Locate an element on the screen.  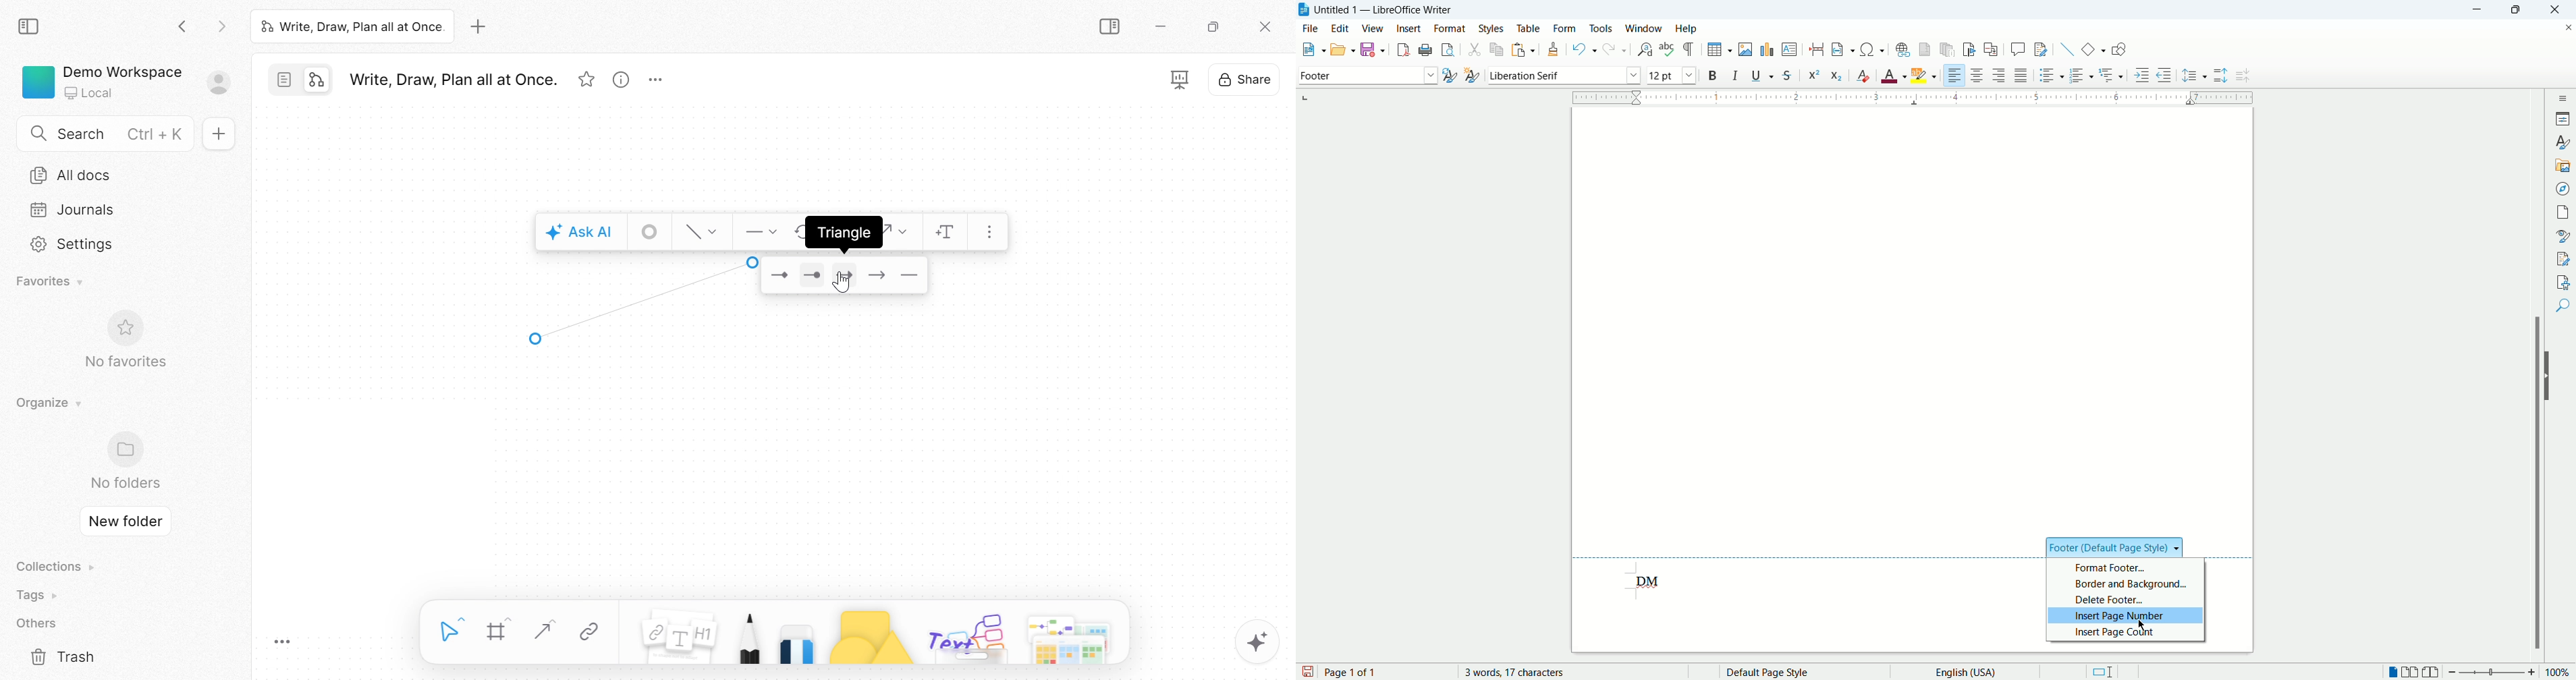
Favorites is located at coordinates (52, 280).